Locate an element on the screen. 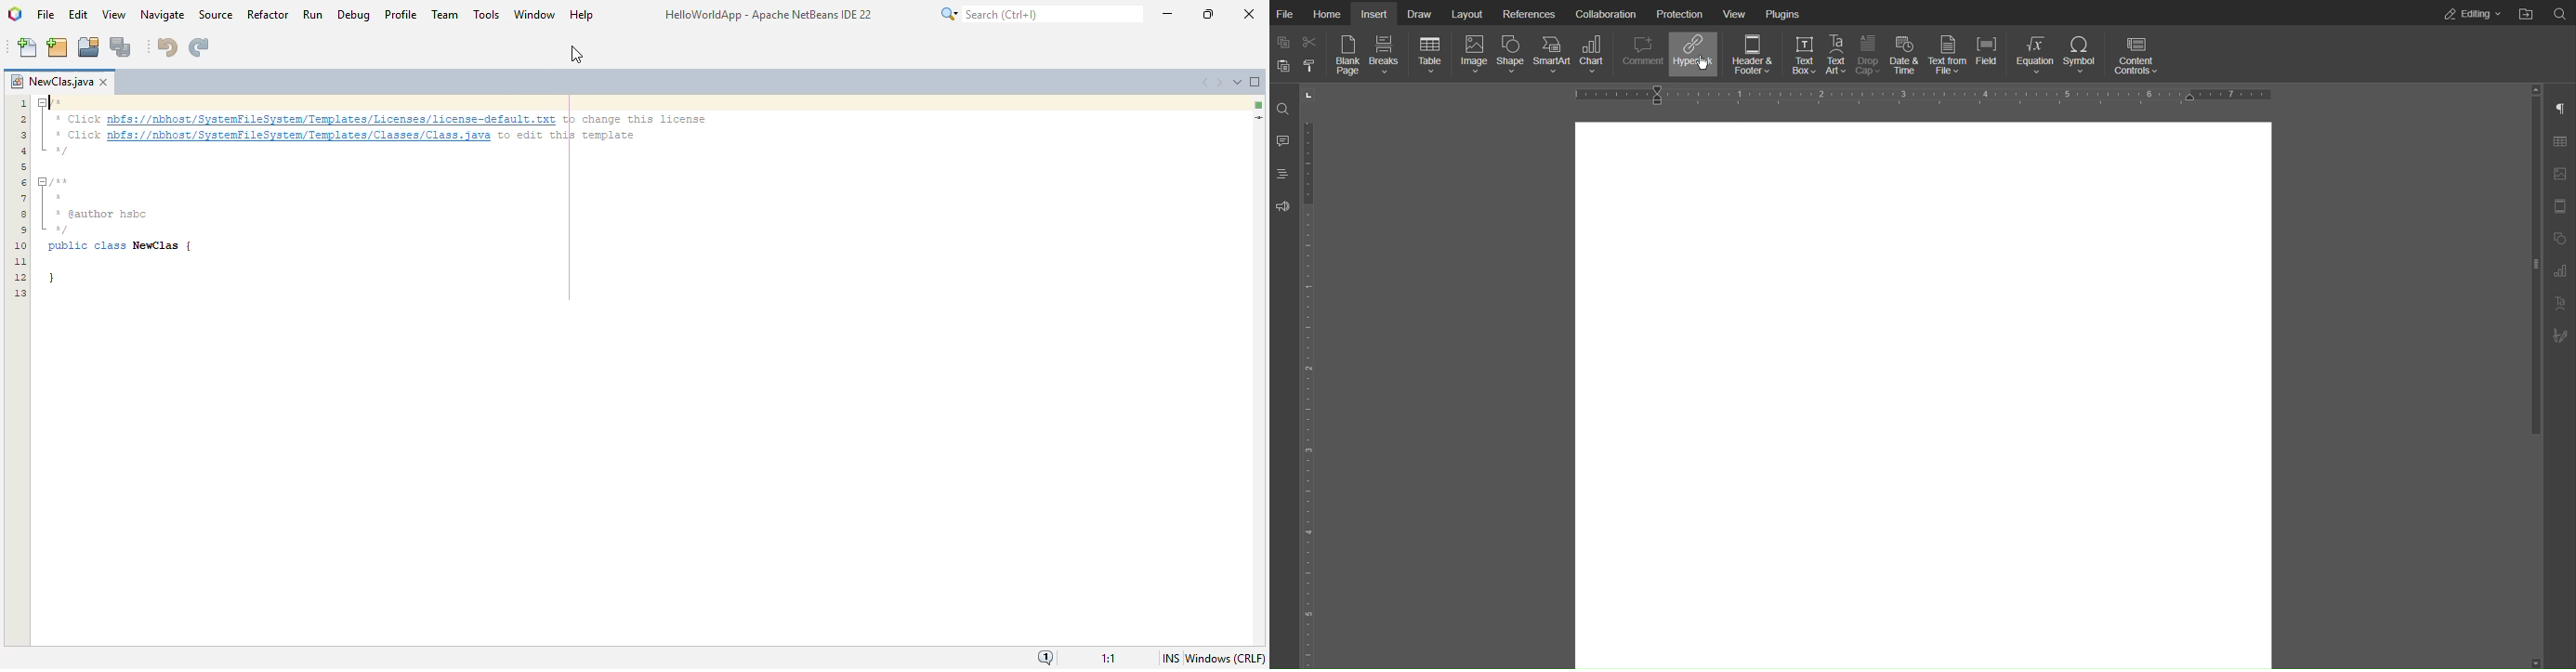 This screenshot has height=672, width=2576. slider is located at coordinates (2529, 289).